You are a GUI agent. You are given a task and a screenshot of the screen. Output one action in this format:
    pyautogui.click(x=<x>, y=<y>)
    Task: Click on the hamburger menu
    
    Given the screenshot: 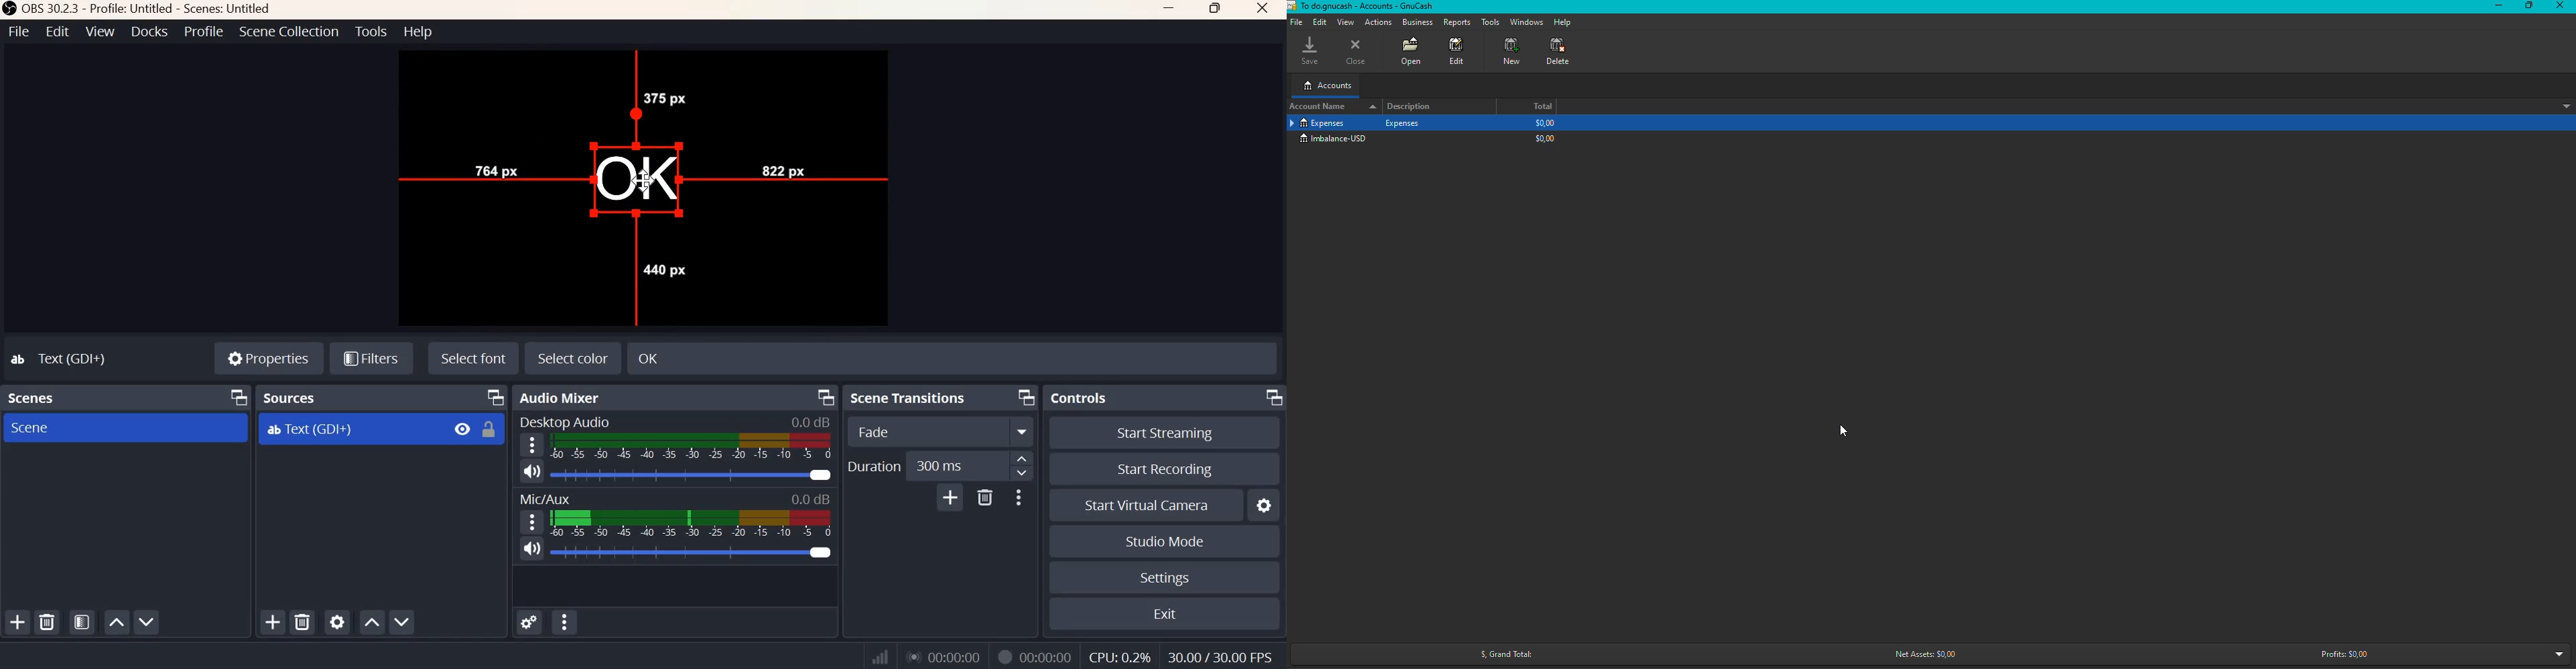 What is the action you would take?
    pyautogui.click(x=529, y=445)
    